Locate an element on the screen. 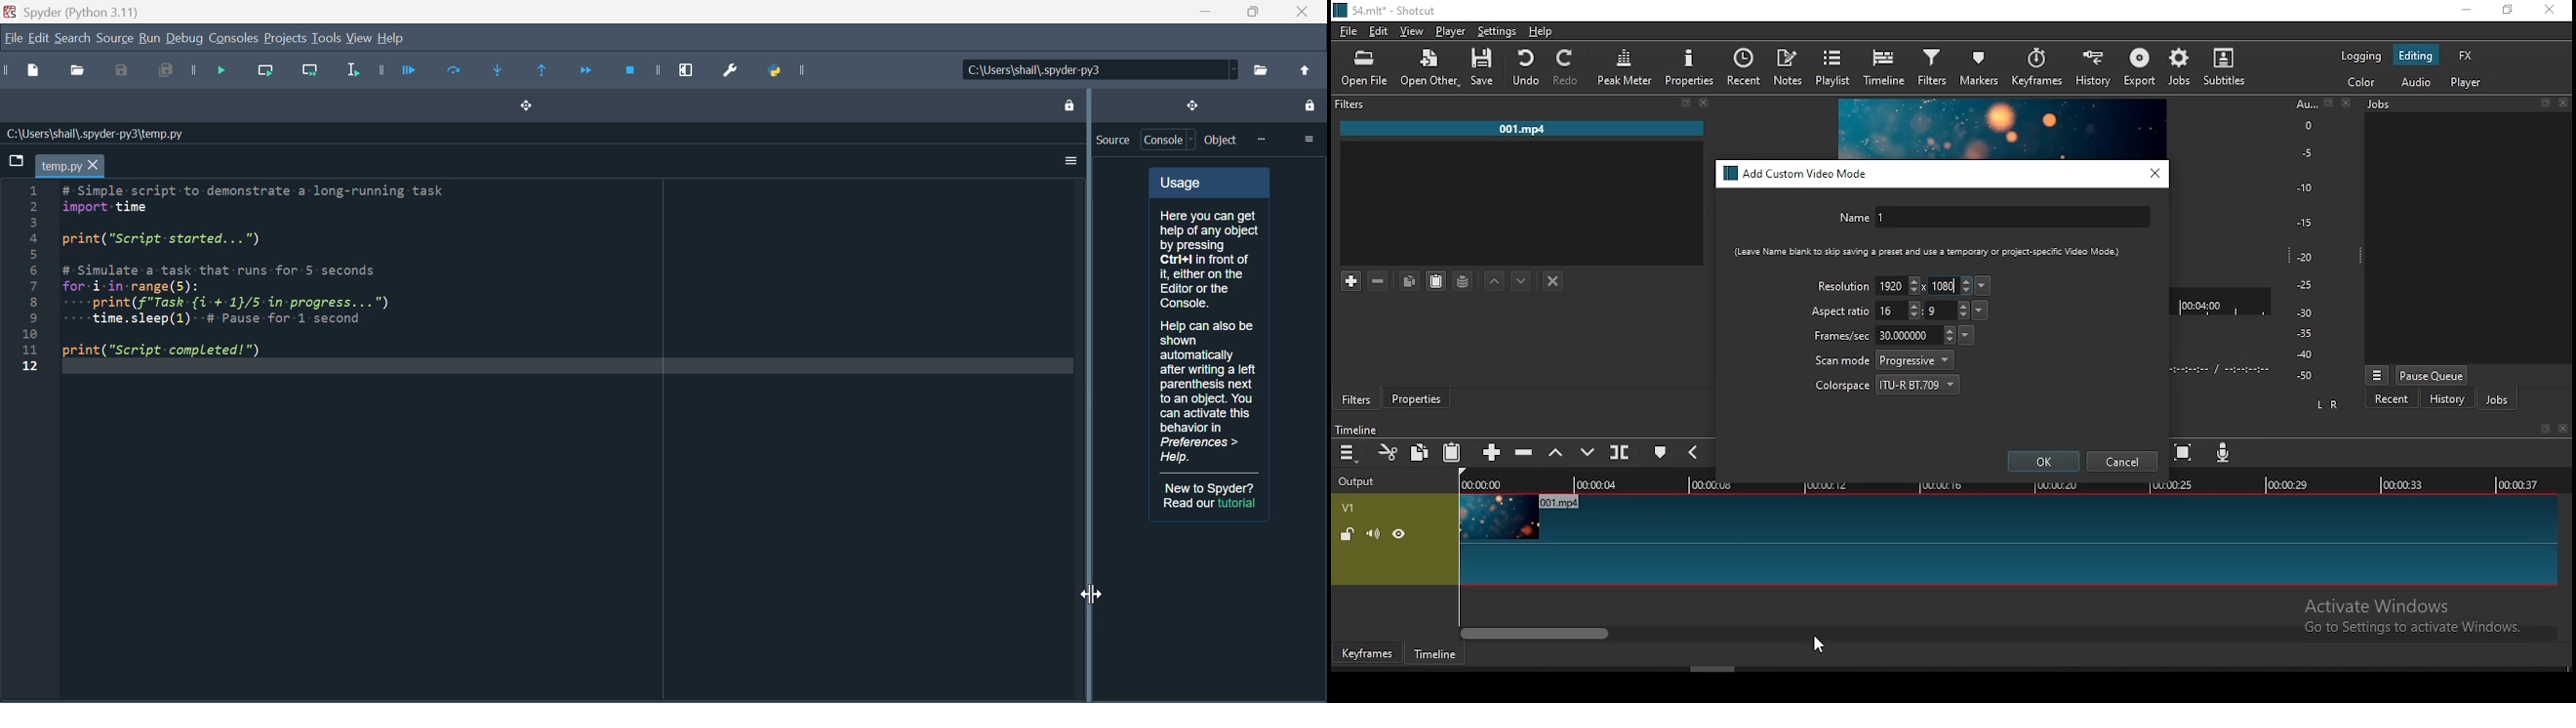  edit is located at coordinates (1379, 32).